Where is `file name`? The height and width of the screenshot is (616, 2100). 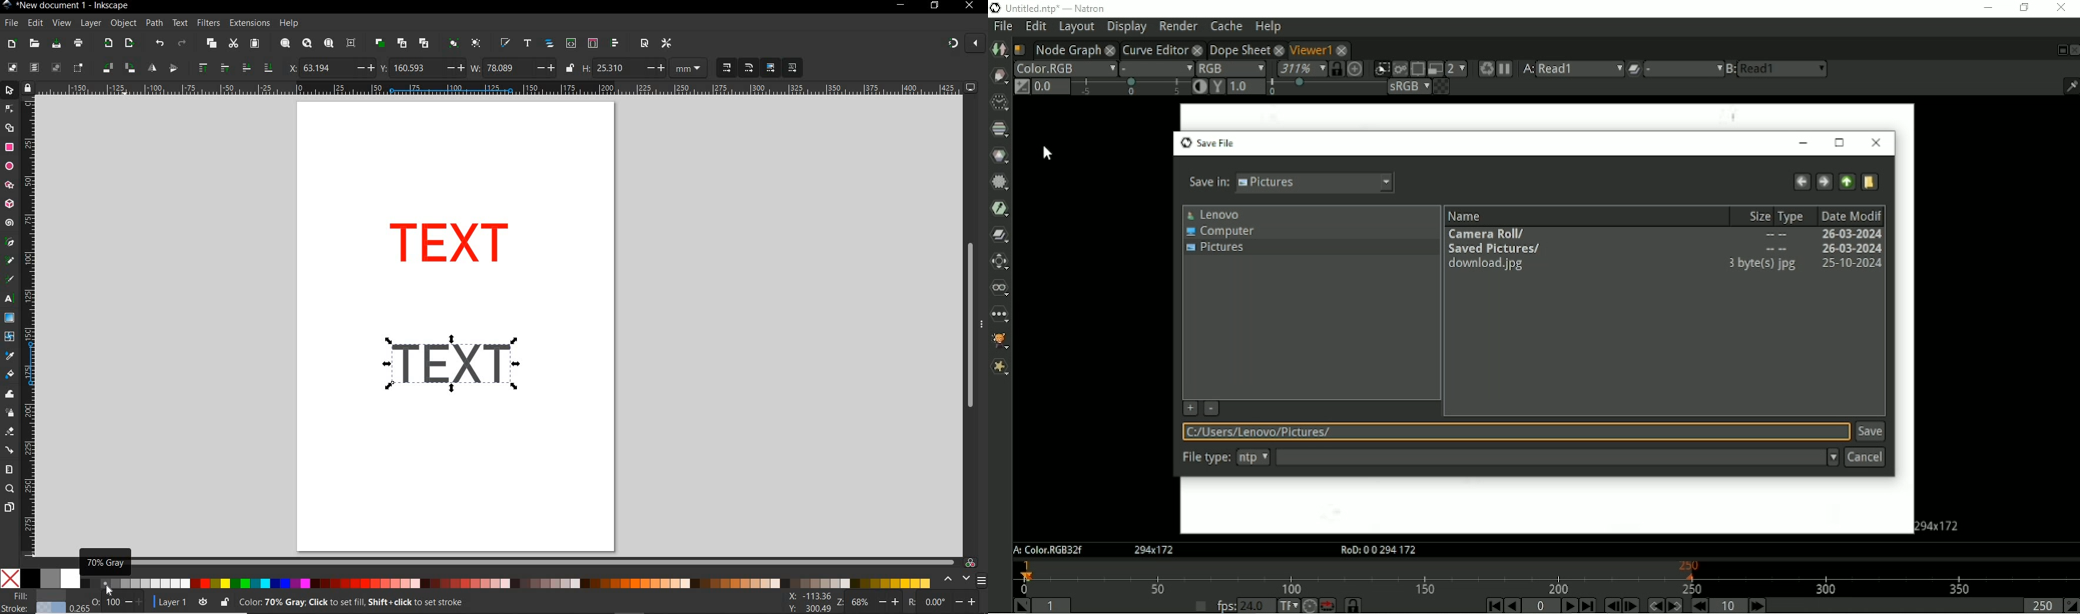
file name is located at coordinates (66, 5).